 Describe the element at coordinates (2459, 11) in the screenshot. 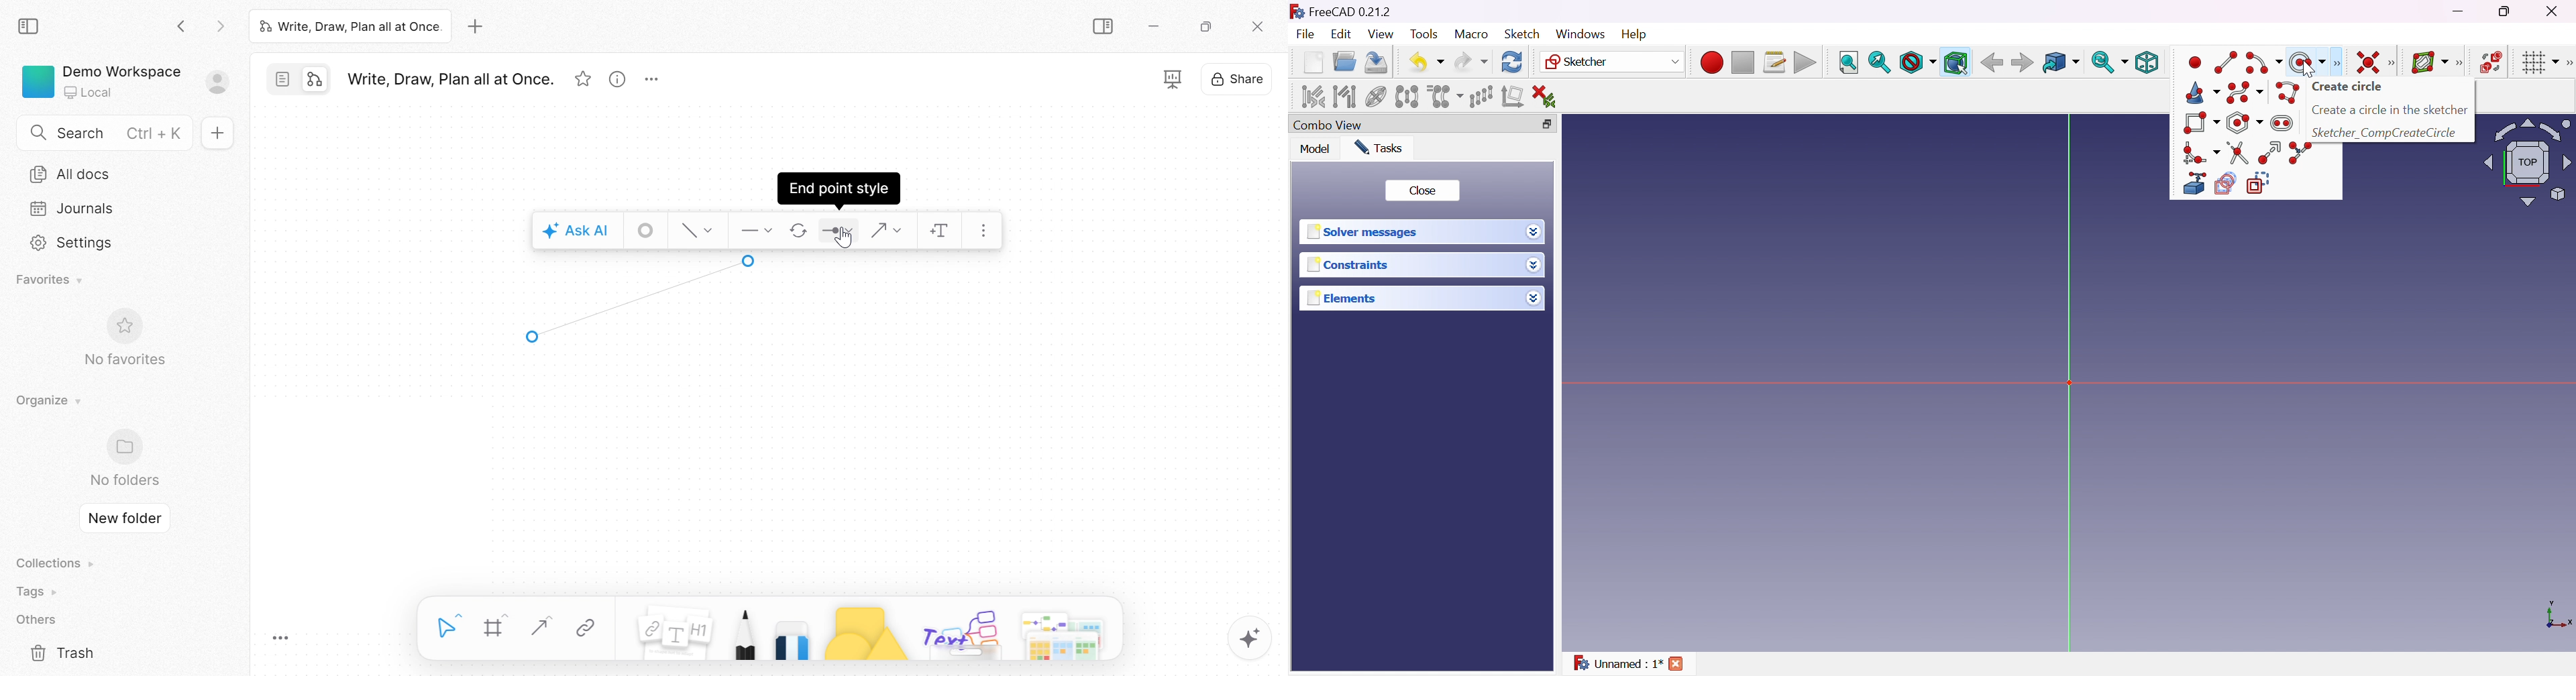

I see `Minimize` at that location.